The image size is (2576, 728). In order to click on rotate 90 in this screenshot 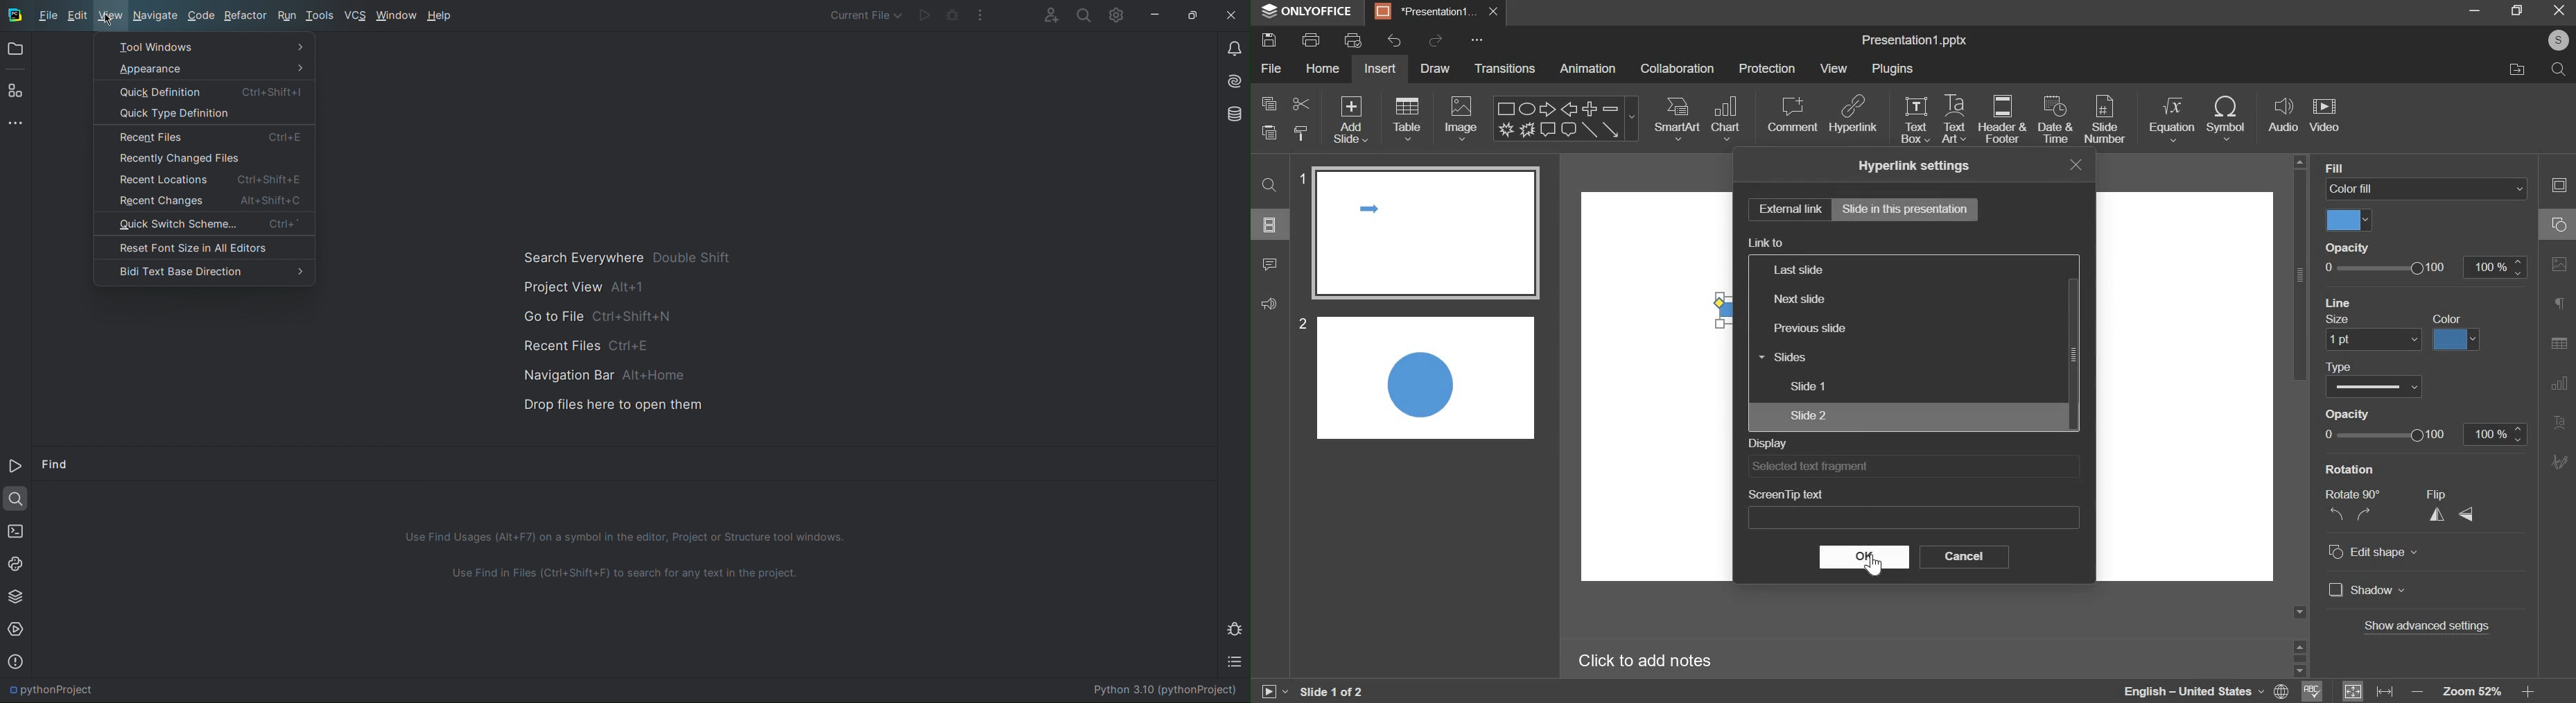, I will do `click(2353, 494)`.